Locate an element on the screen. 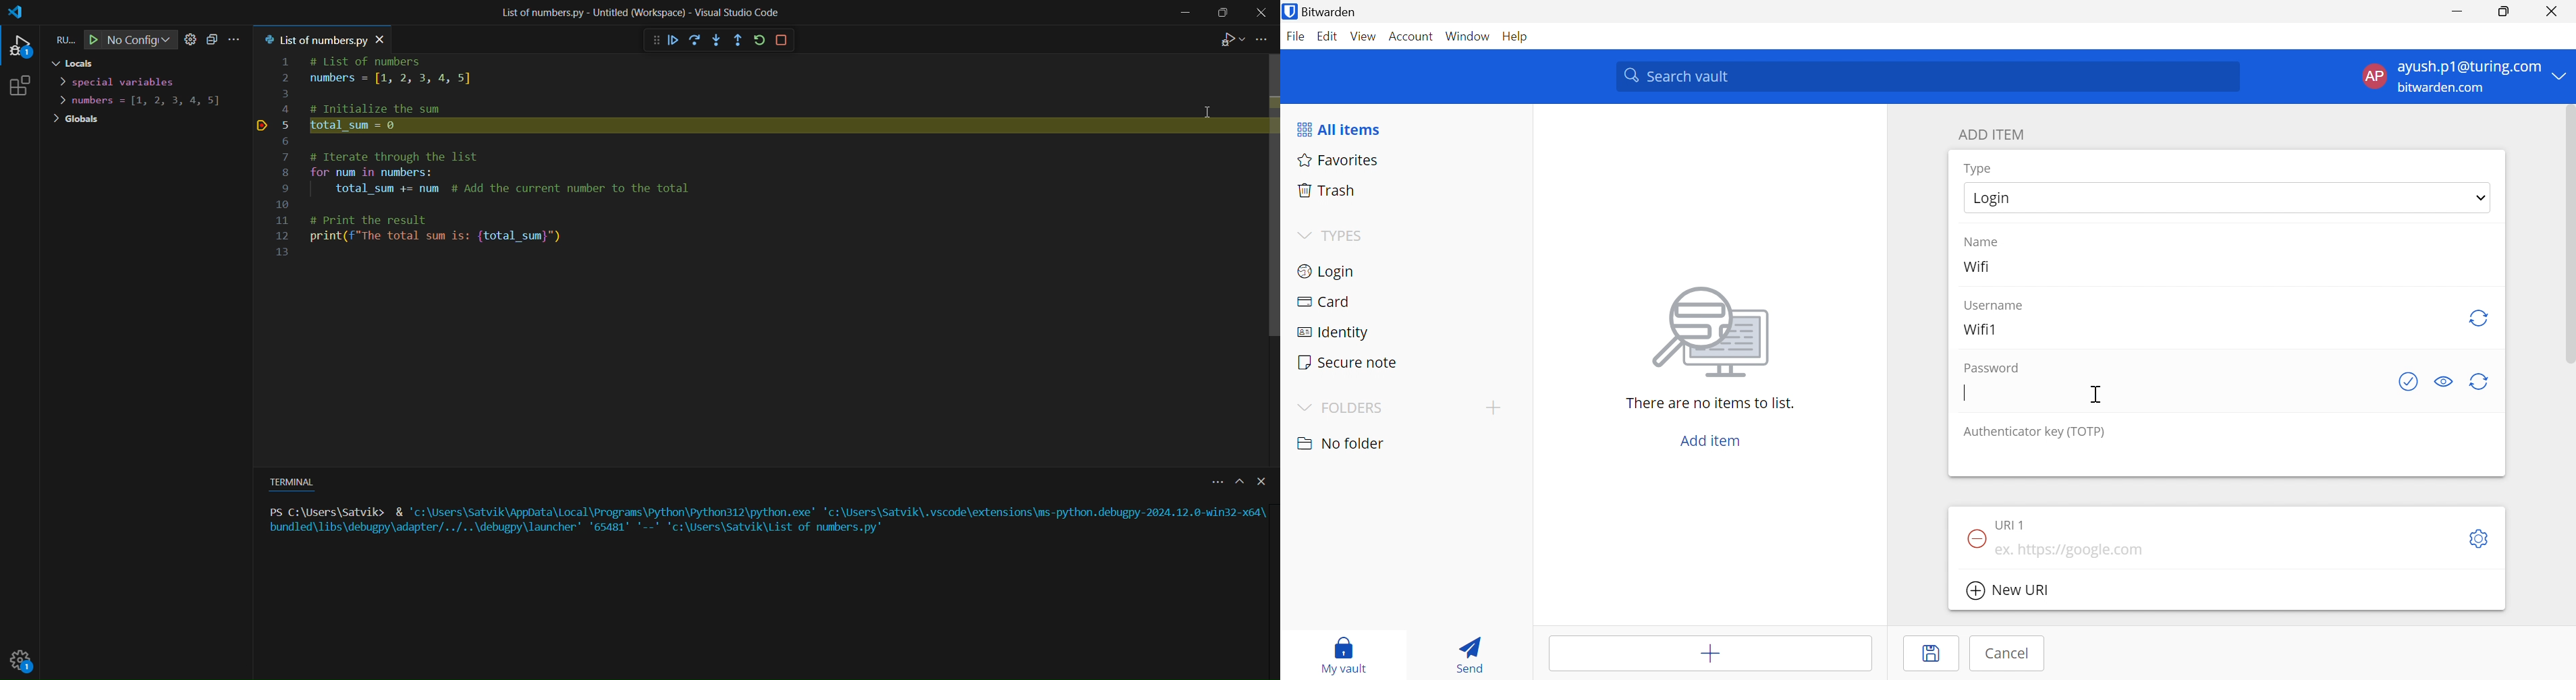 The width and height of the screenshot is (2576, 700). Password is located at coordinates (1996, 367).